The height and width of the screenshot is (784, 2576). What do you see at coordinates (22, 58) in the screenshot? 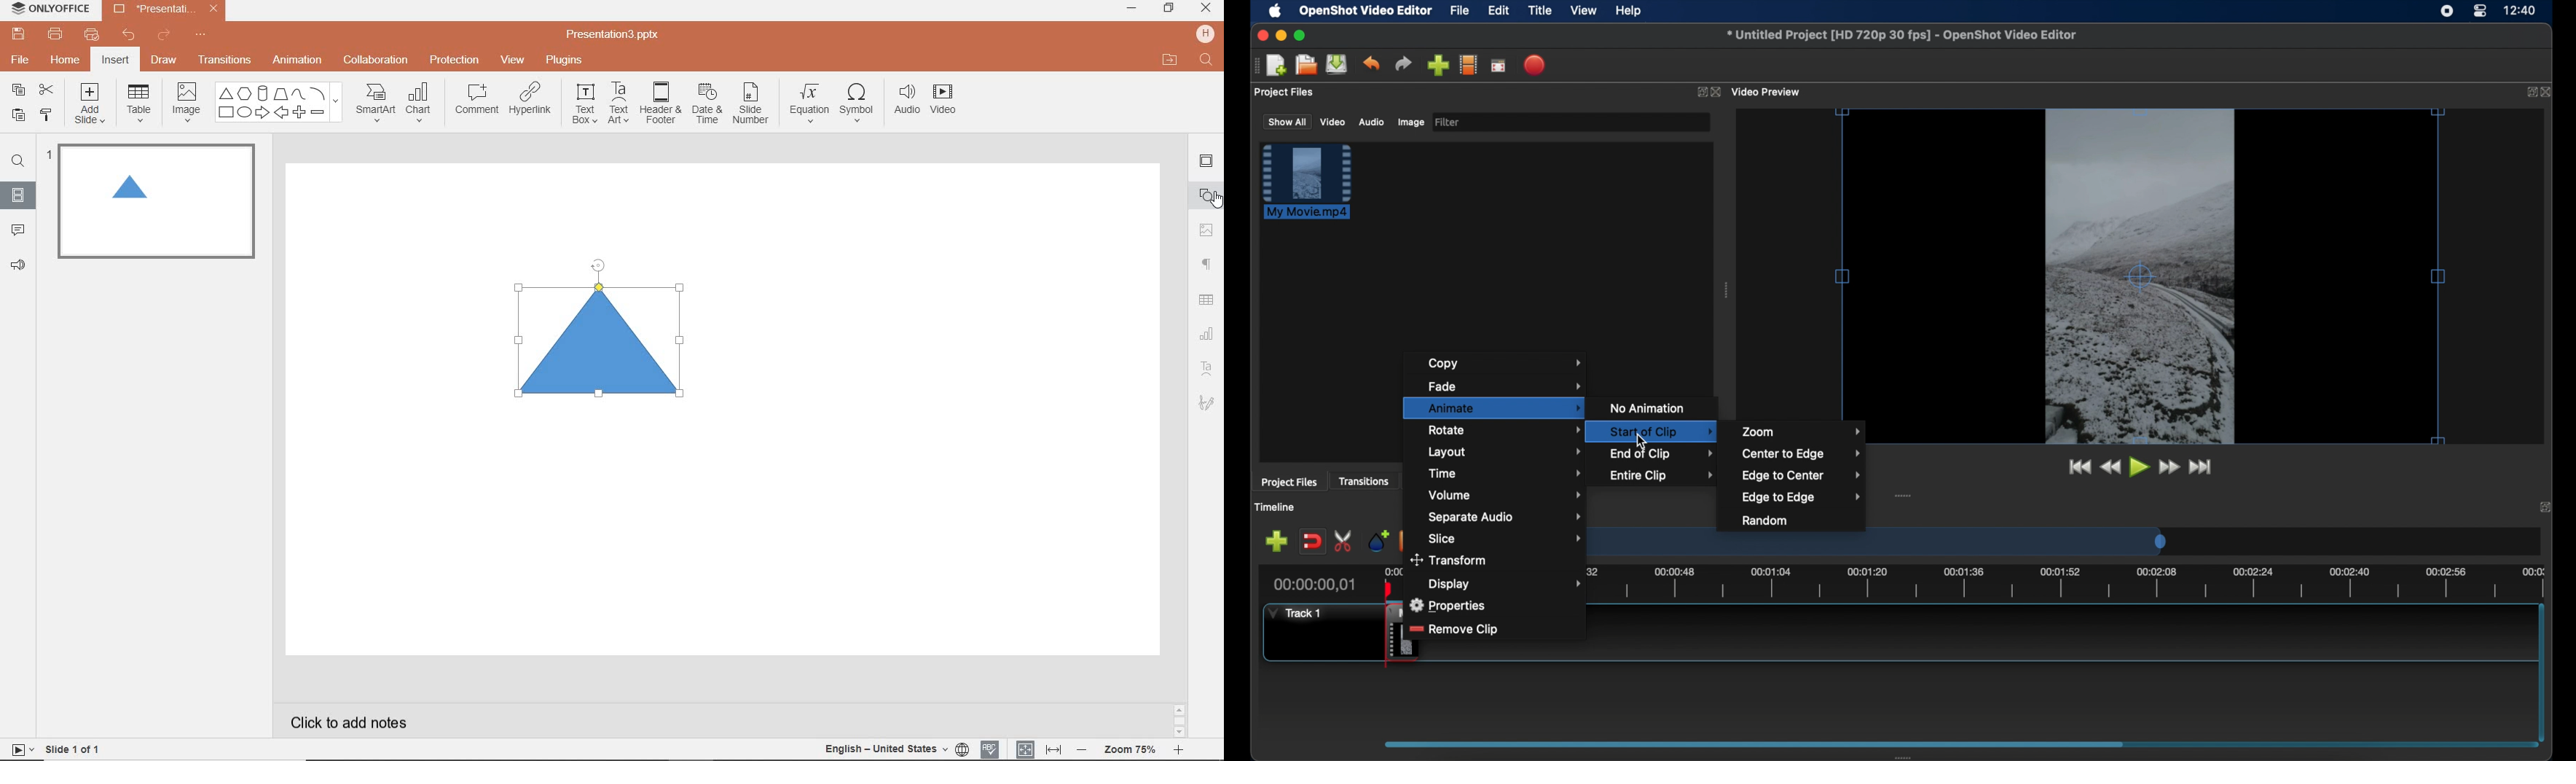
I see `FILE` at bounding box center [22, 58].